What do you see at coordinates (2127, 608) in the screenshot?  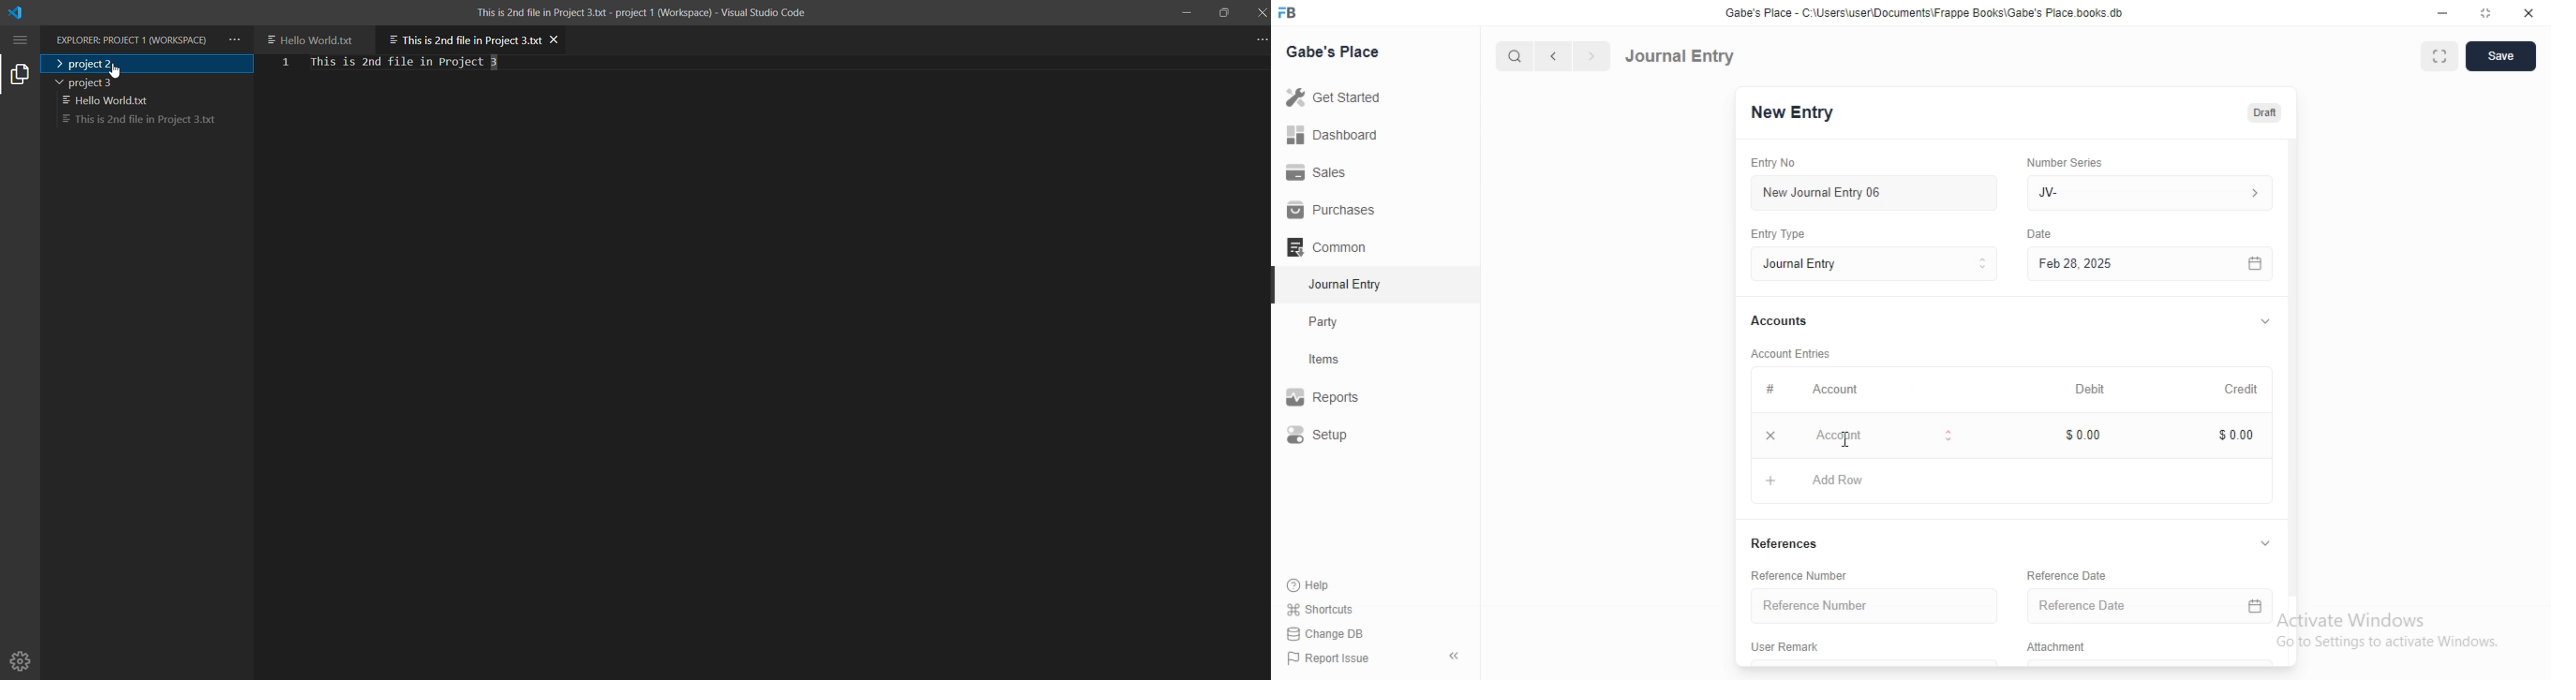 I see `Reference Date` at bounding box center [2127, 608].